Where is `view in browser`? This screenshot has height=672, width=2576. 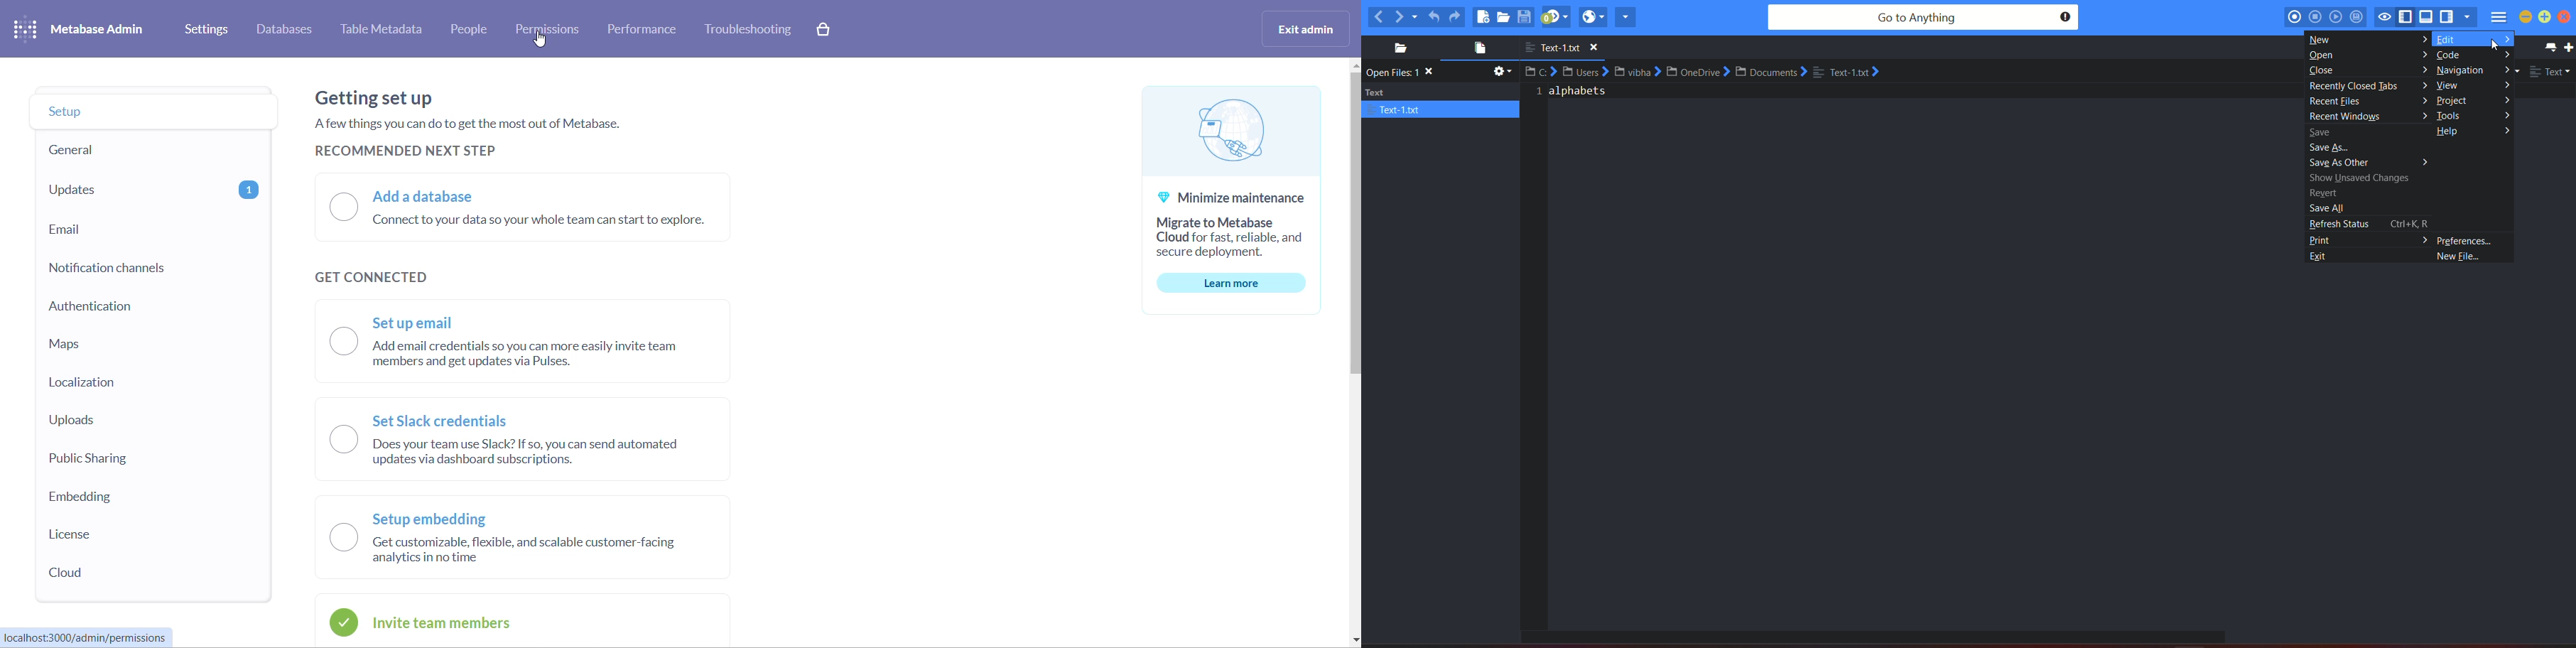 view in browser is located at coordinates (1593, 16).